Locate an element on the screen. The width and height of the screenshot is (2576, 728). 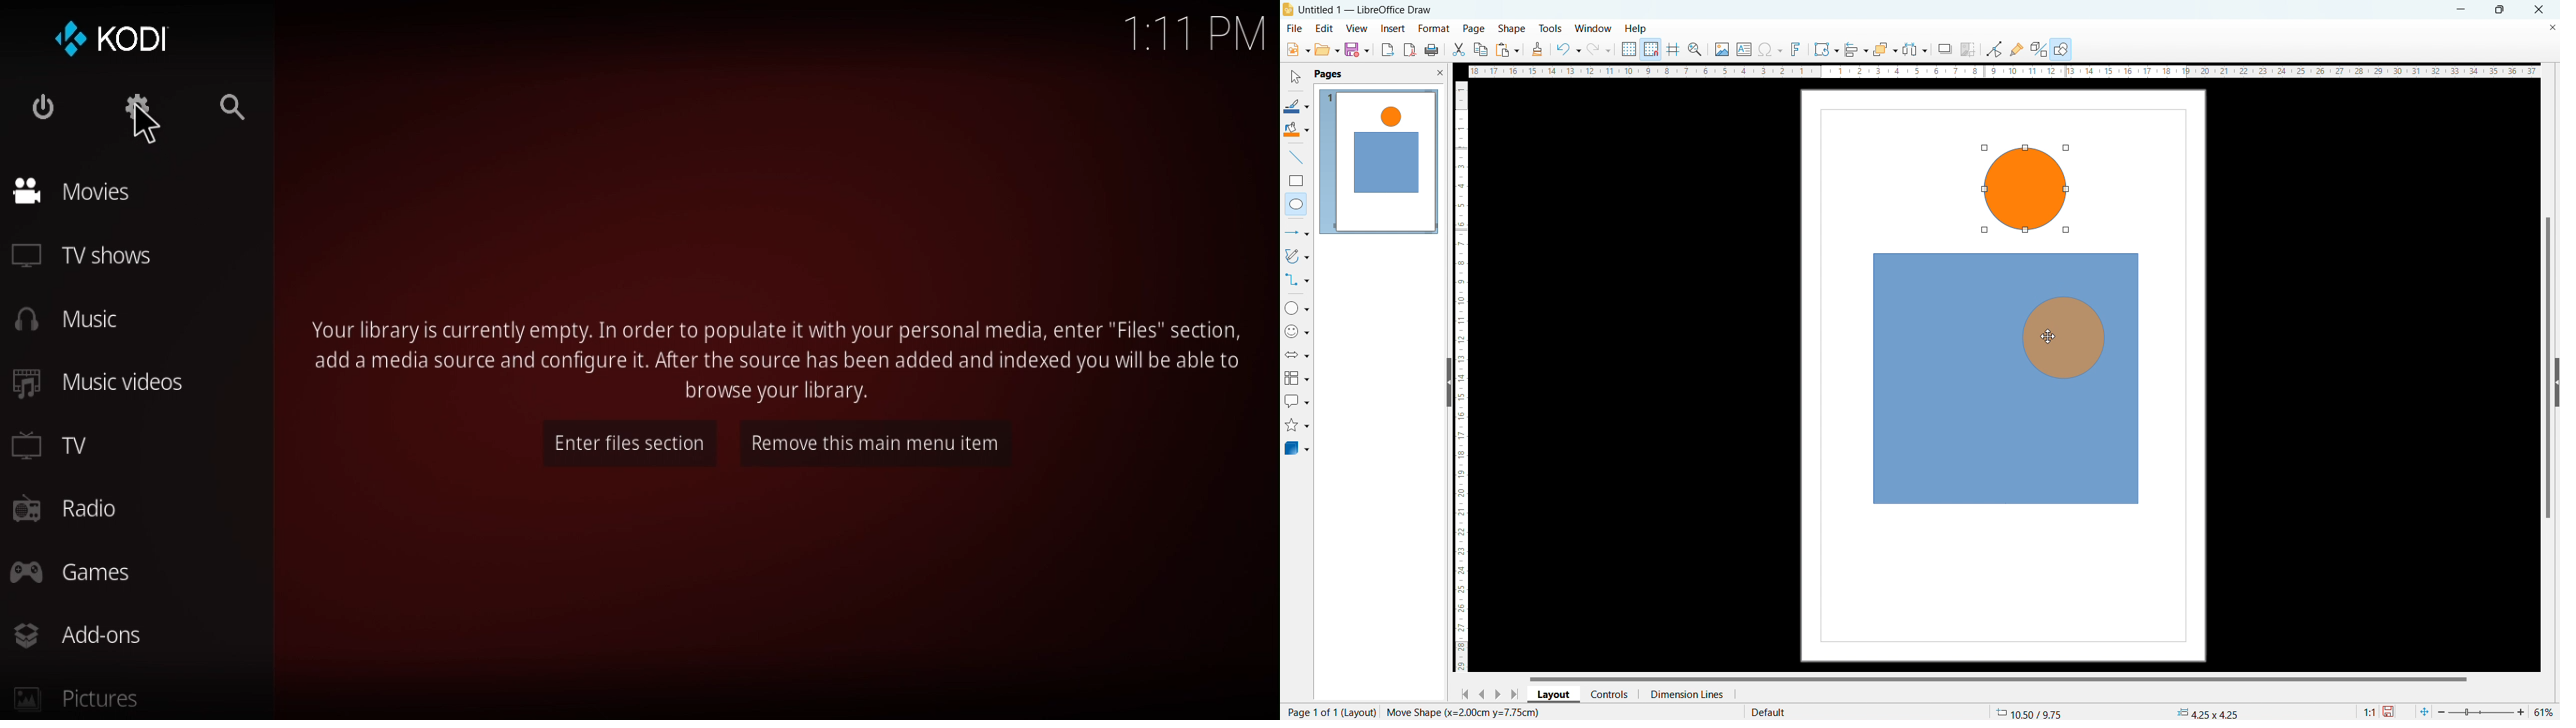
zoom i=out is located at coordinates (2443, 711).